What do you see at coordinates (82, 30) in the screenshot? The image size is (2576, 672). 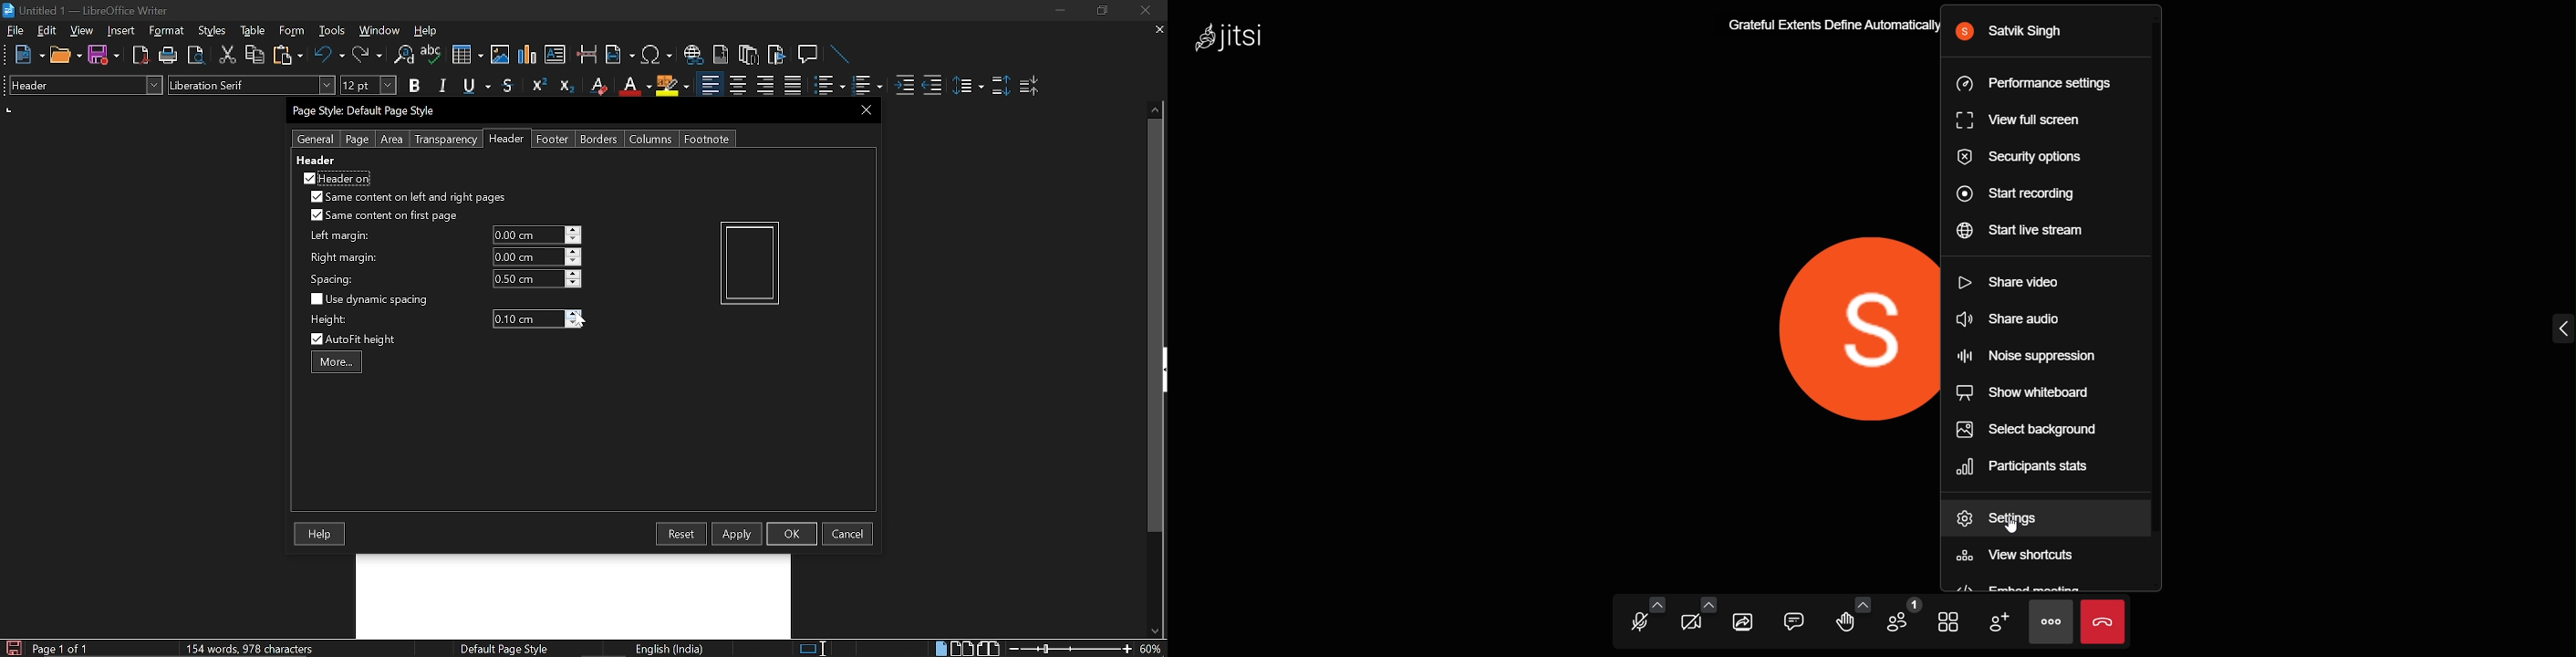 I see `view` at bounding box center [82, 30].